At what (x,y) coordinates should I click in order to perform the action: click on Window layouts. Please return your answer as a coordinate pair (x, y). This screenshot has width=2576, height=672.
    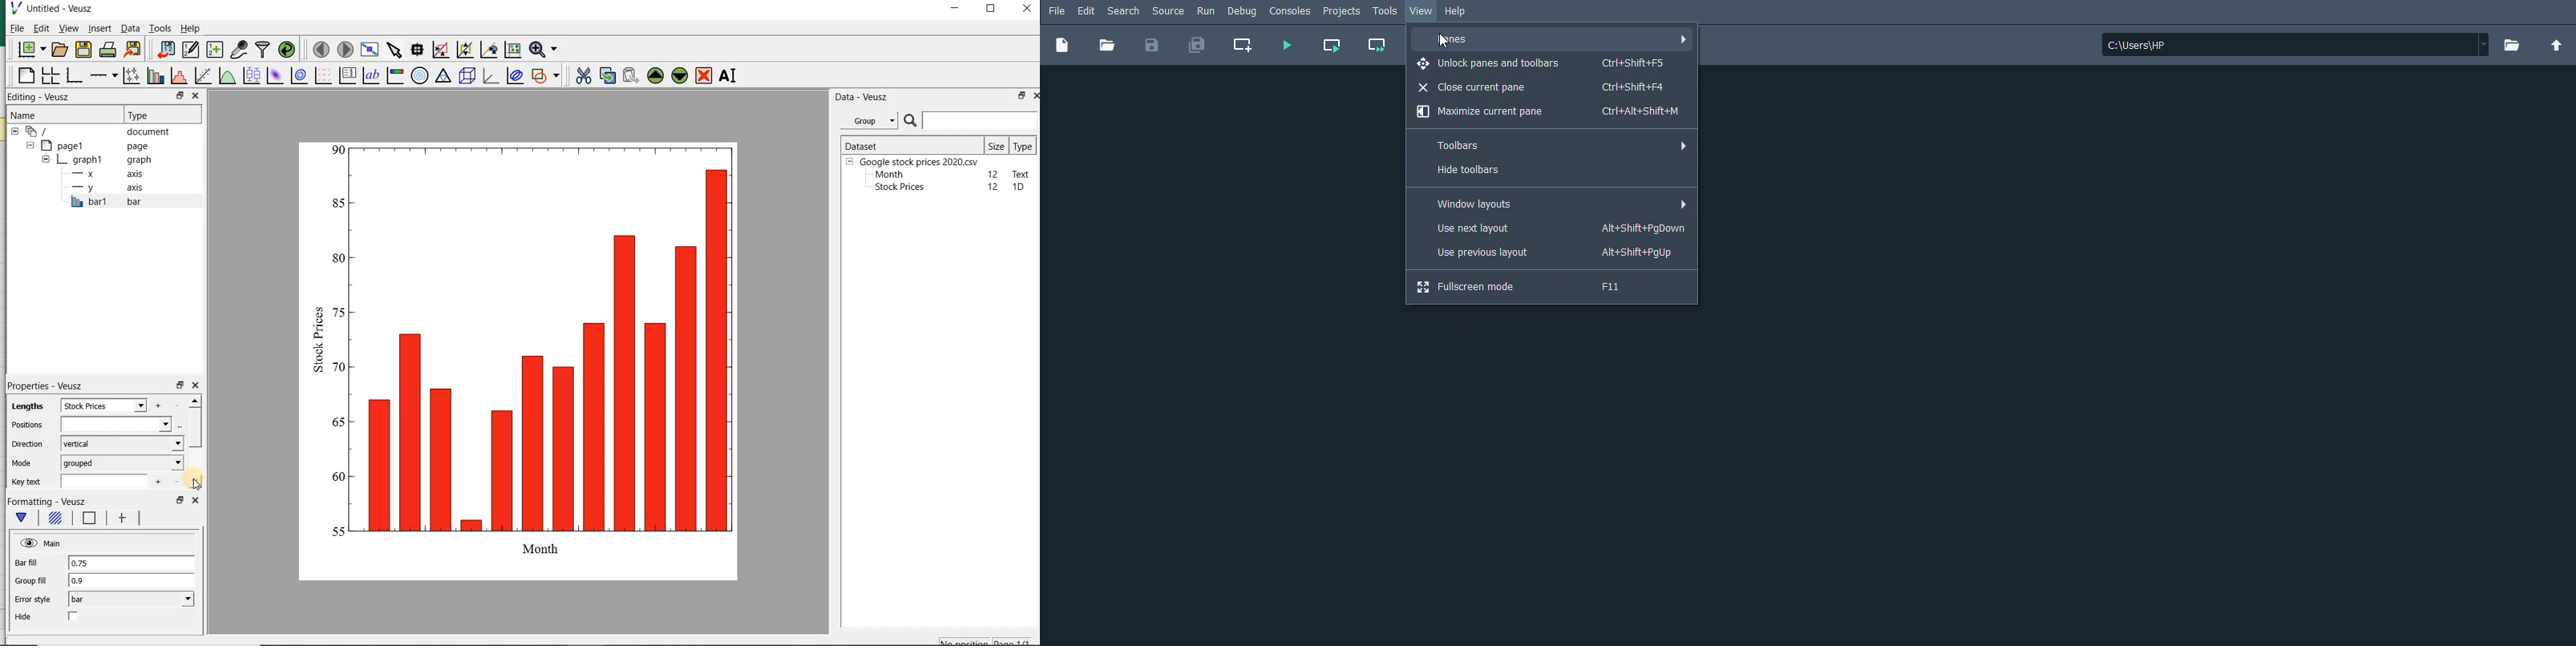
    Looking at the image, I should click on (1551, 204).